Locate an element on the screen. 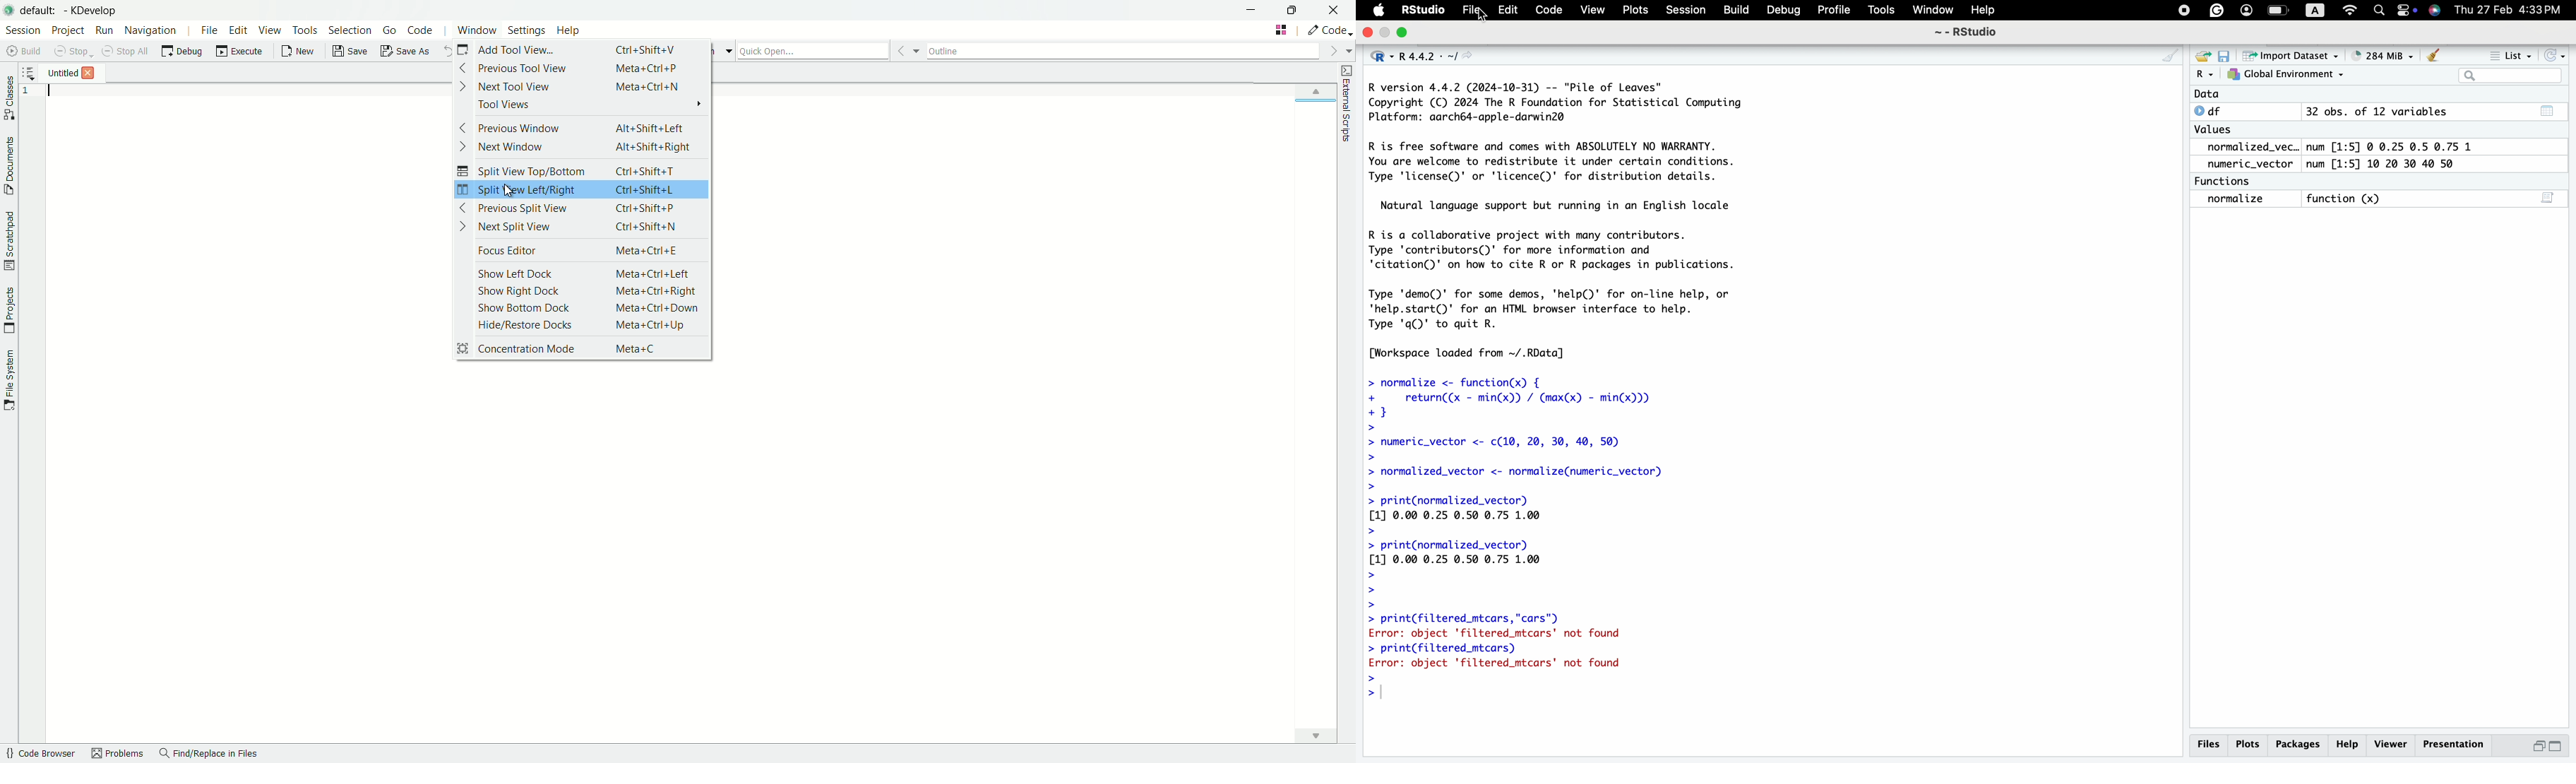  GRAMMERLY is located at coordinates (2216, 9).